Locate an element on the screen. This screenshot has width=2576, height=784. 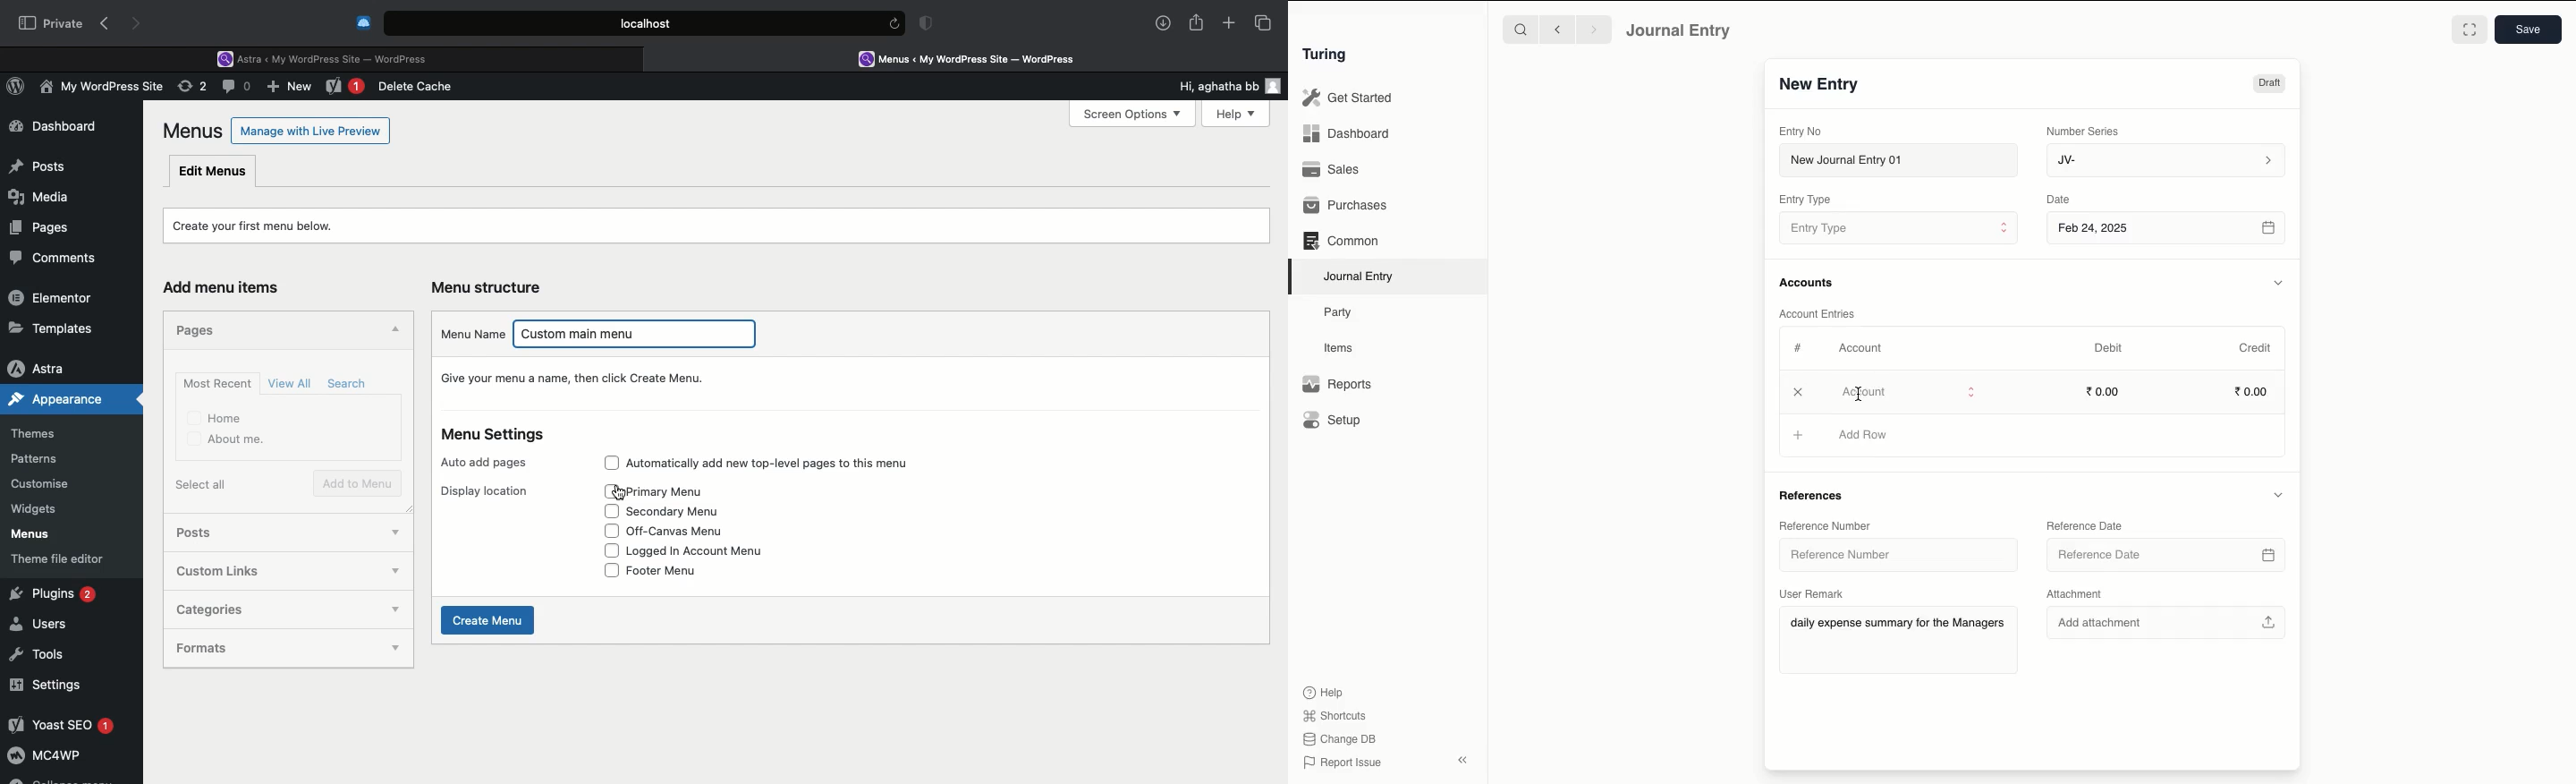
Reference Date is located at coordinates (2168, 550).